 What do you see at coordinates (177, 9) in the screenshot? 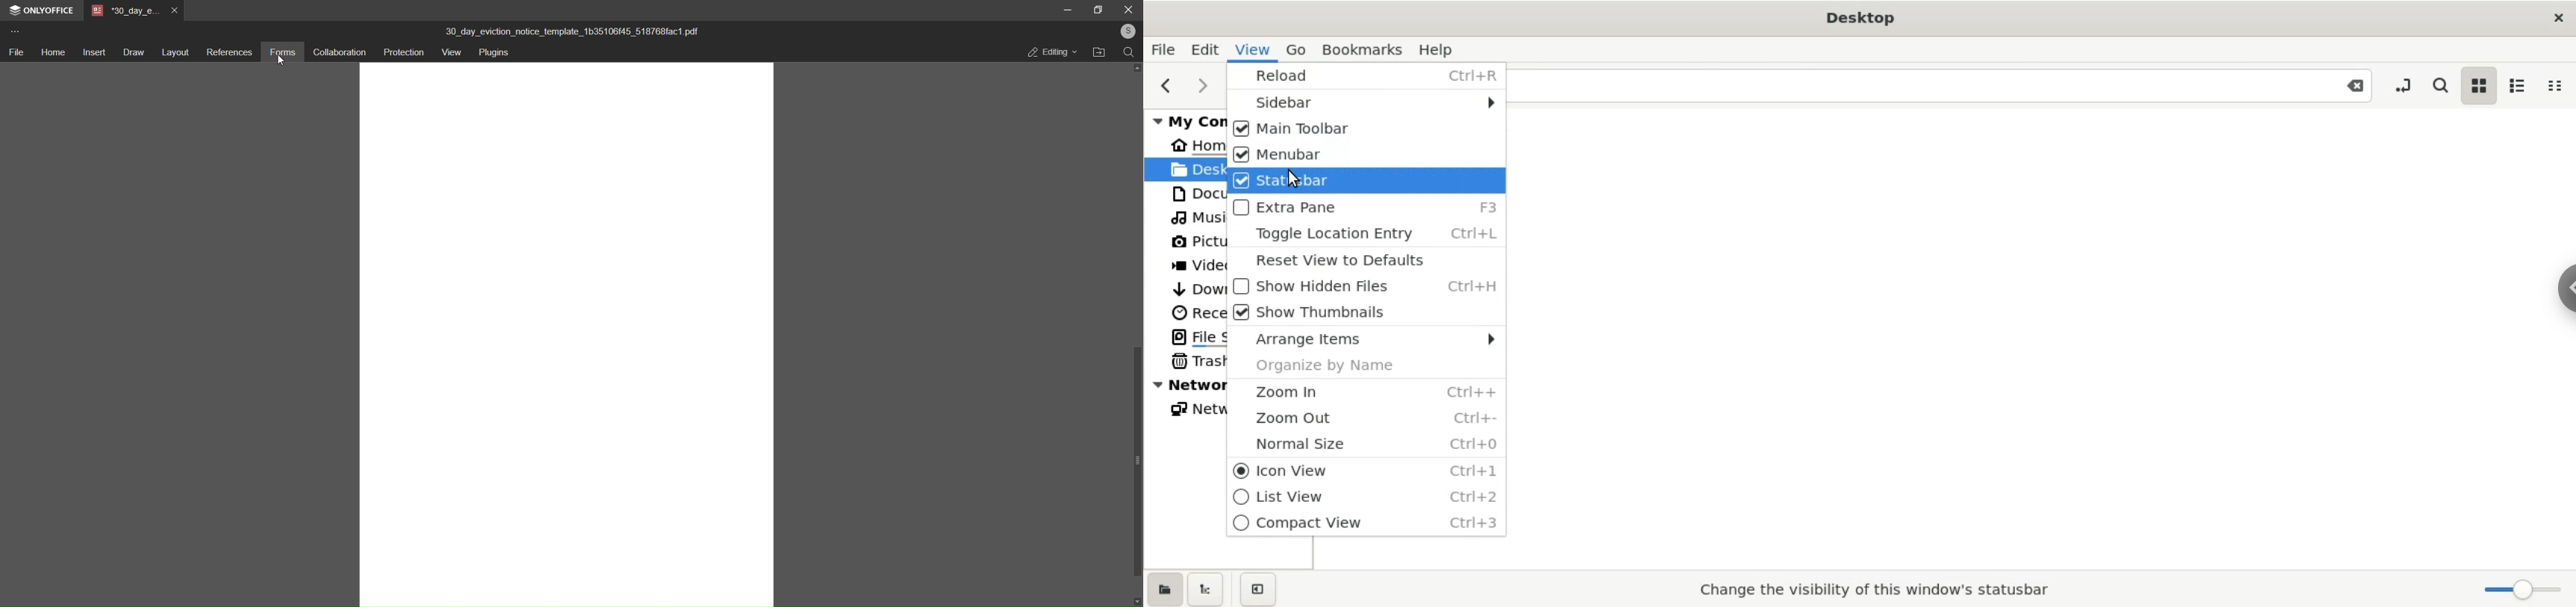
I see `close tab` at bounding box center [177, 9].